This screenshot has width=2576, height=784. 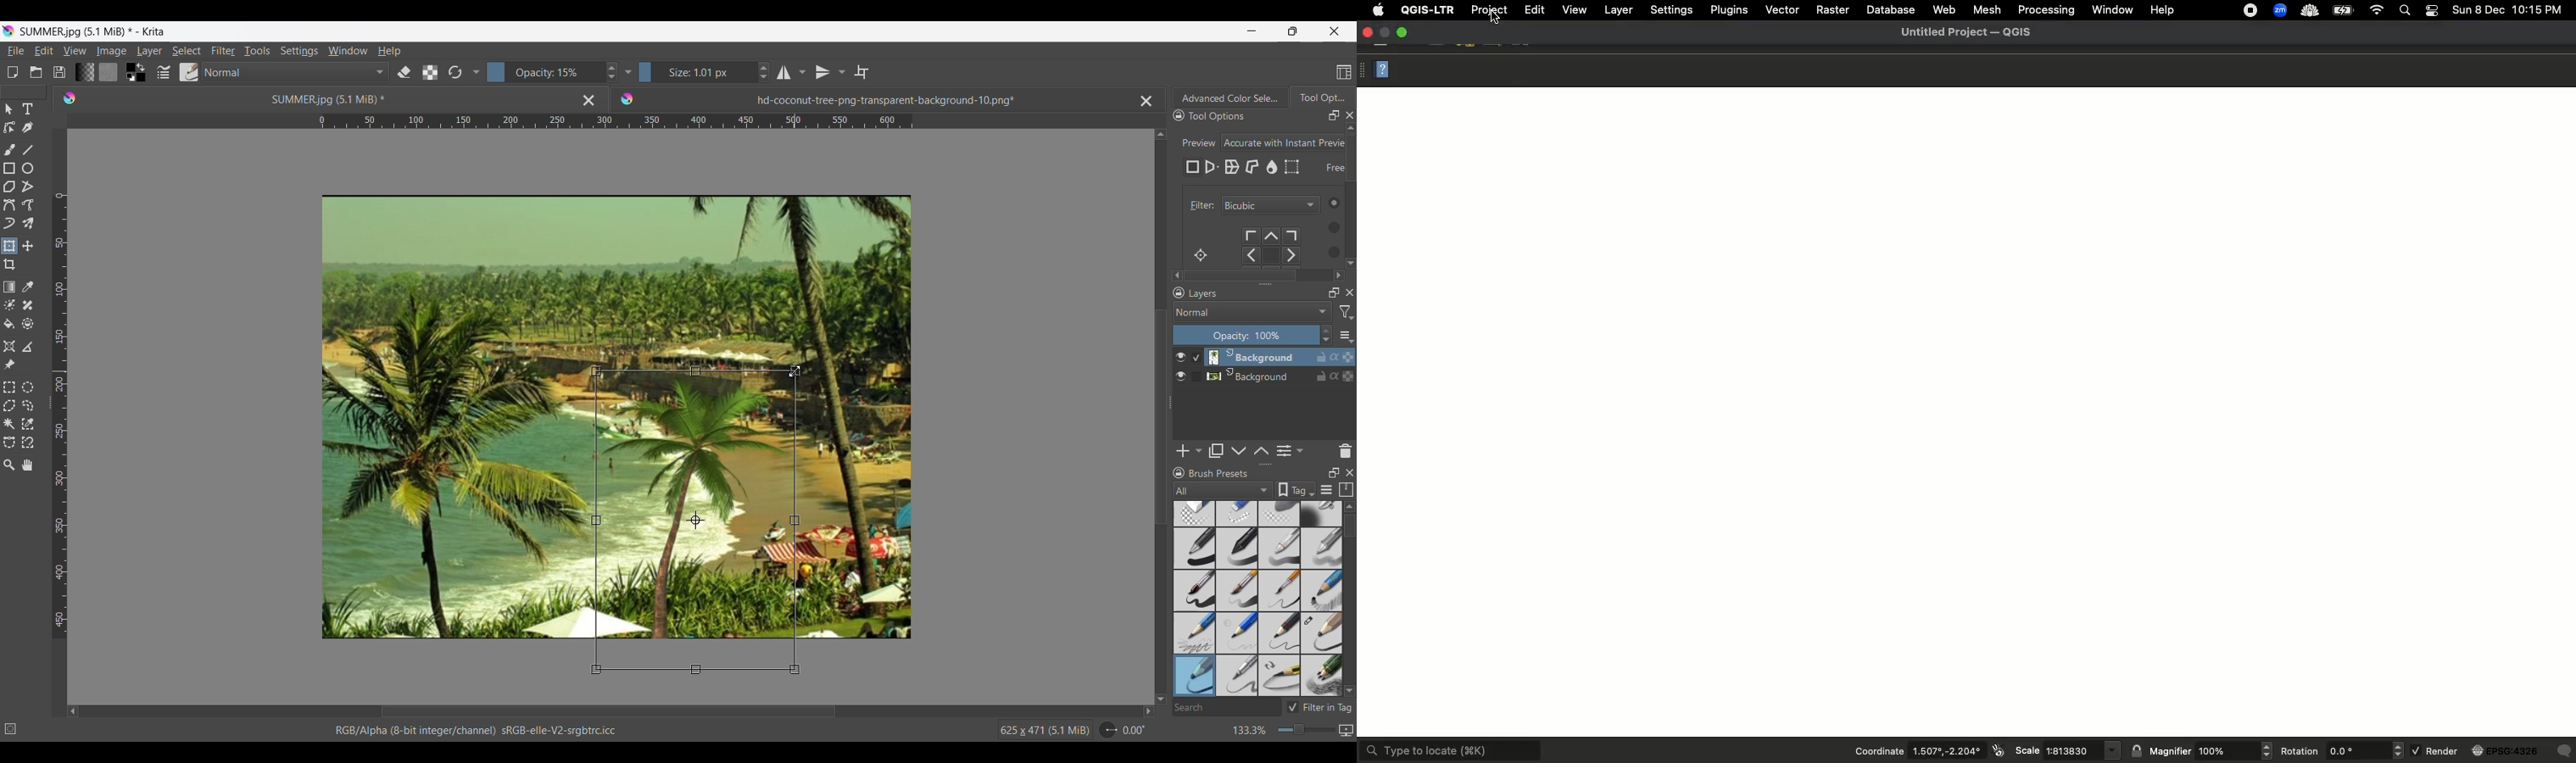 What do you see at coordinates (1239, 591) in the screenshot?
I see `basic 5 - size opacity` at bounding box center [1239, 591].